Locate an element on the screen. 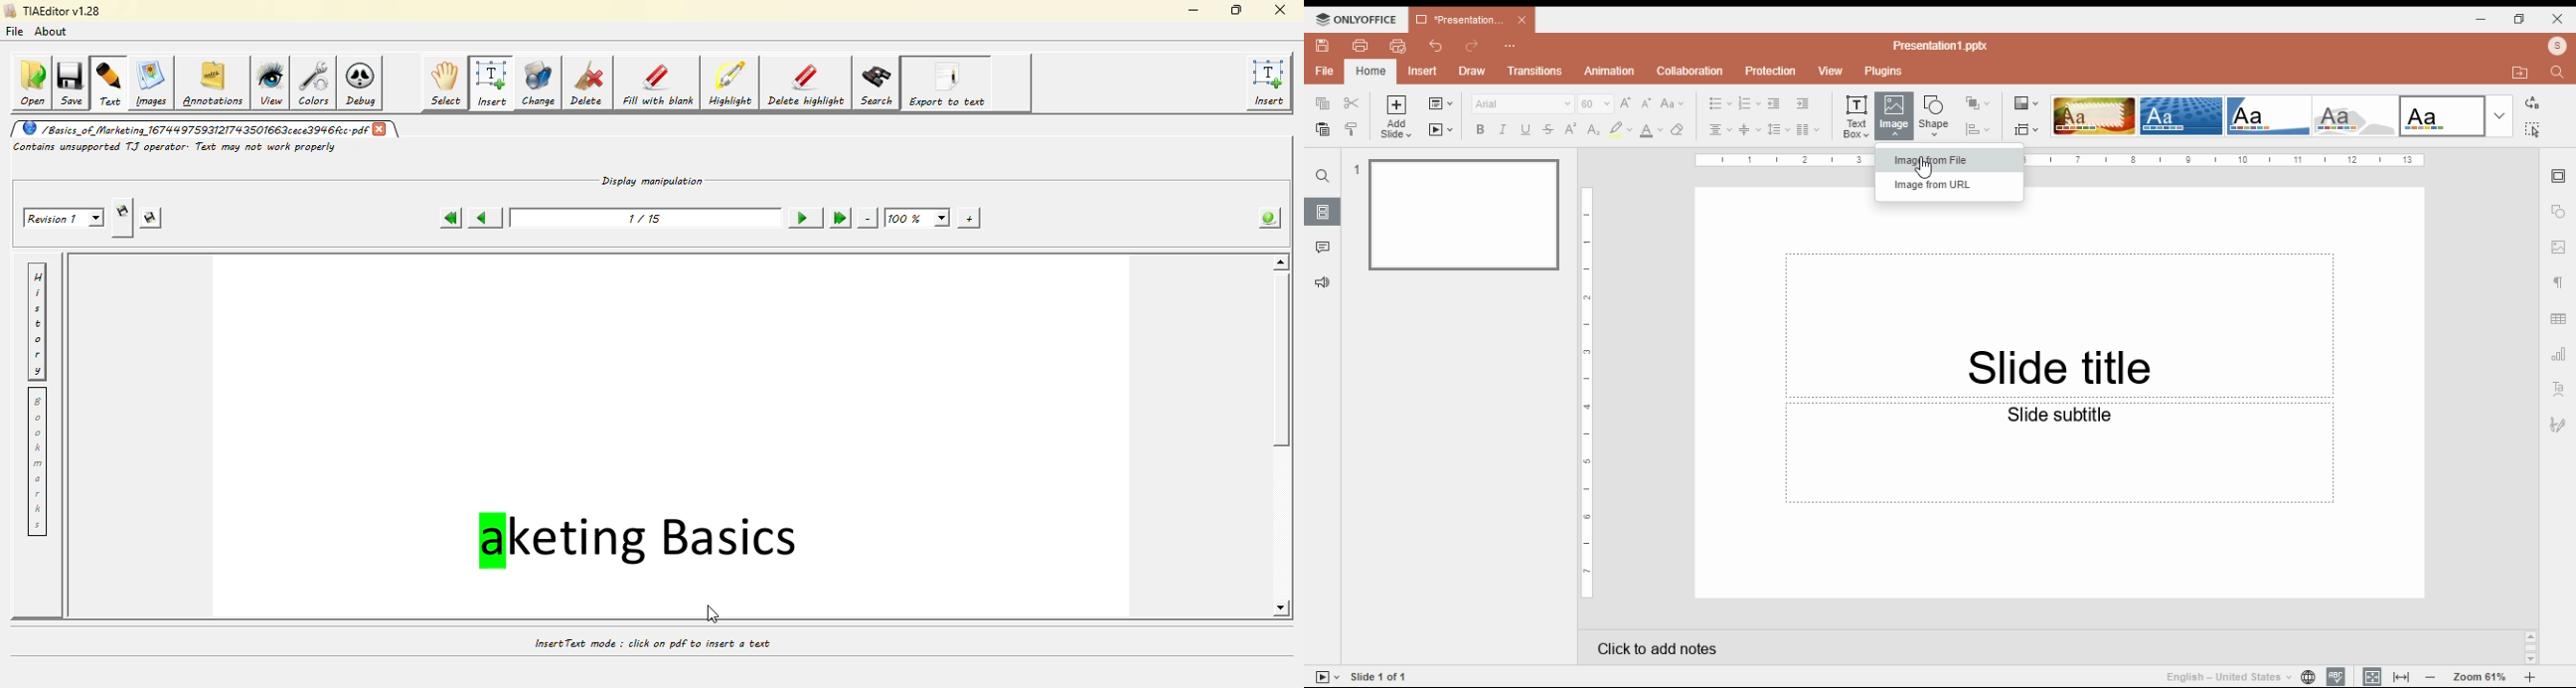 The width and height of the screenshot is (2576, 700). color themes is located at coordinates (2023, 102).